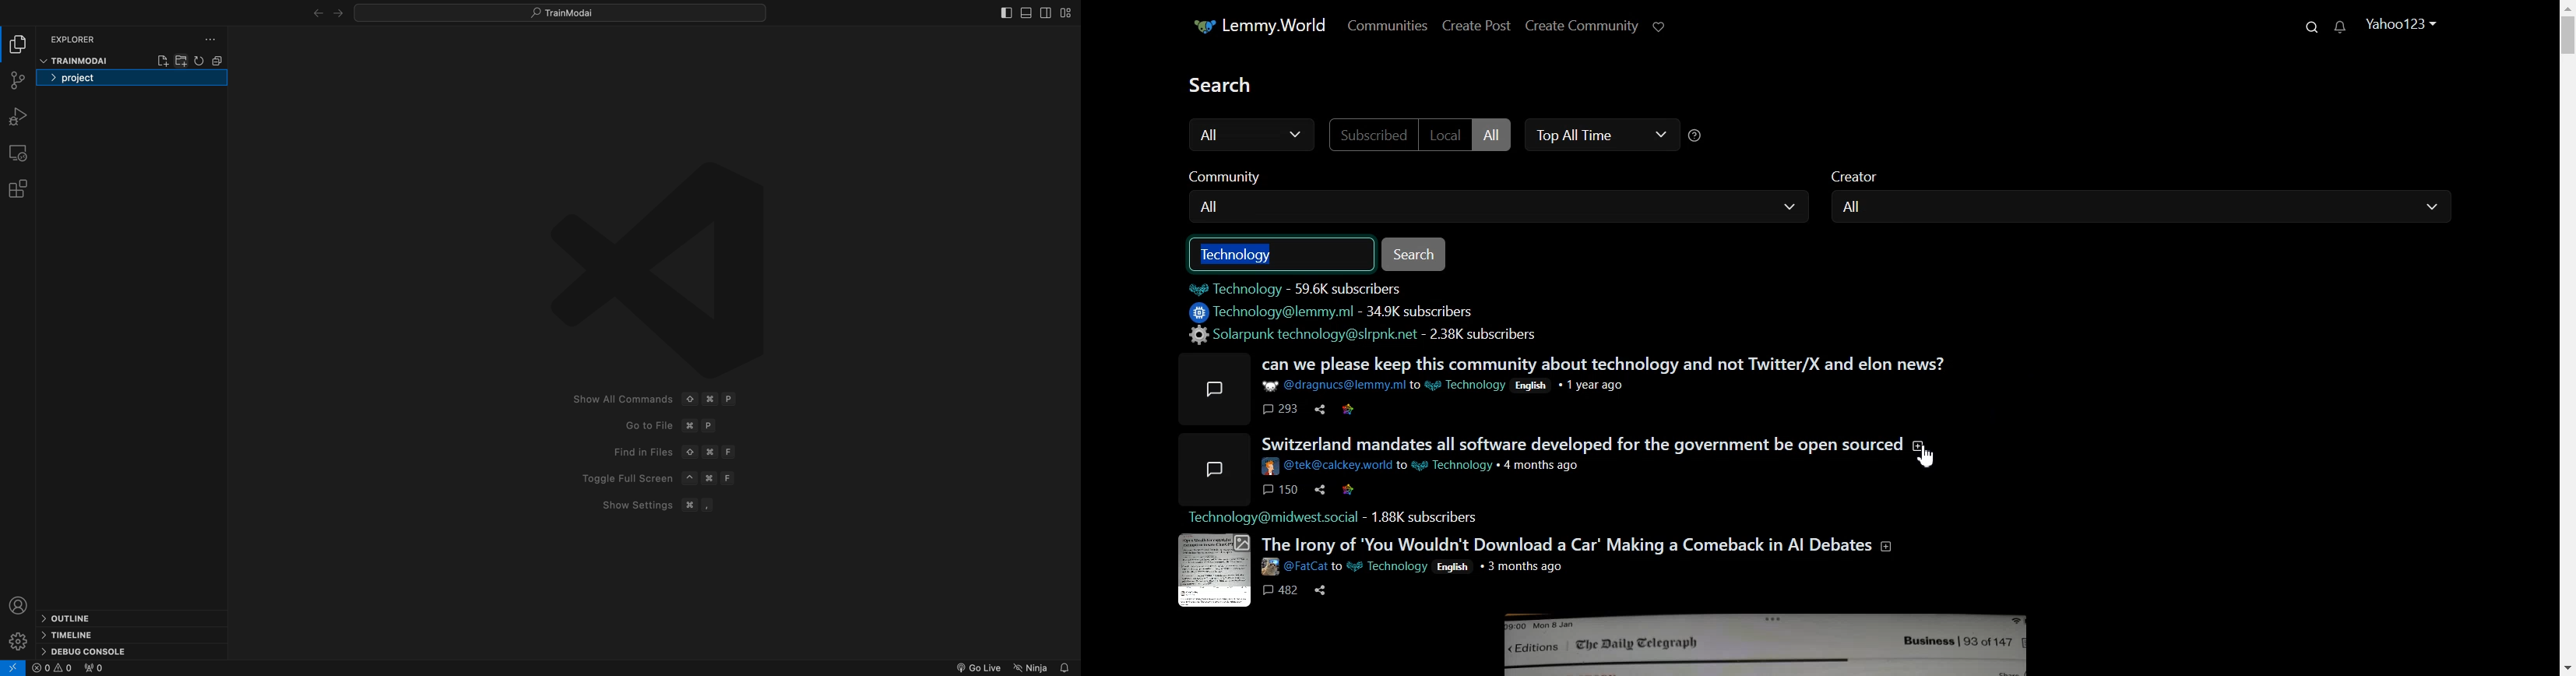 This screenshot has height=700, width=2576. Describe the element at coordinates (1278, 409) in the screenshot. I see `293 comments` at that location.